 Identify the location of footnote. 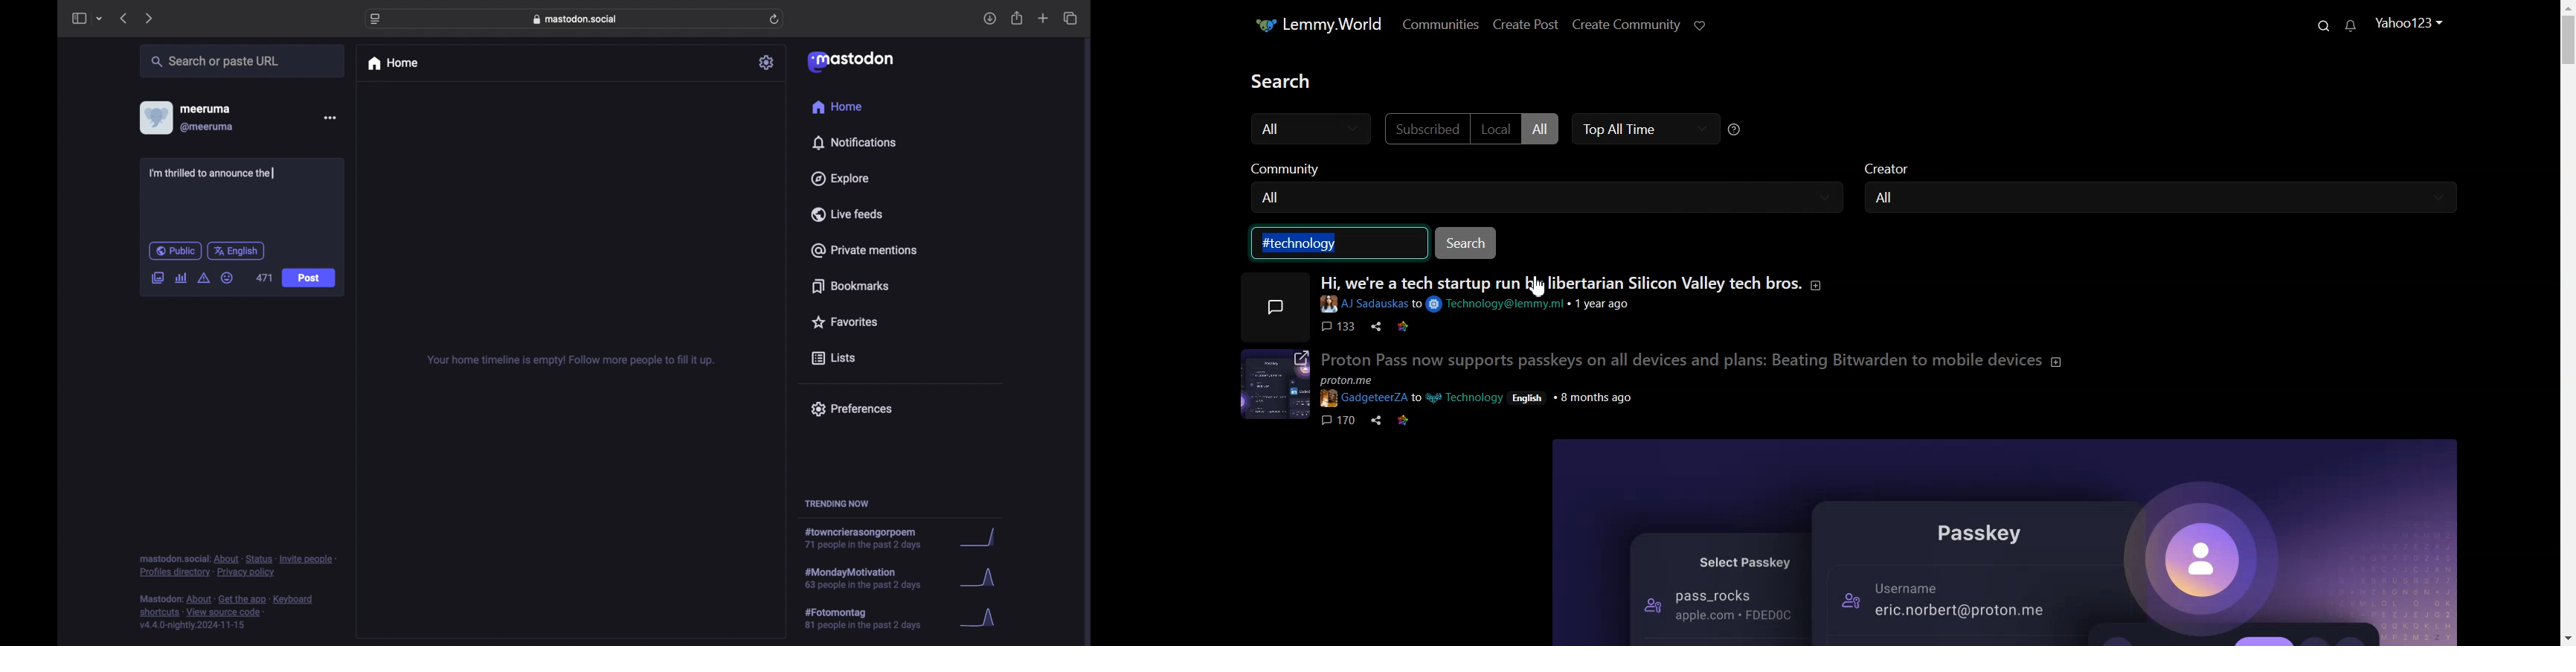
(227, 613).